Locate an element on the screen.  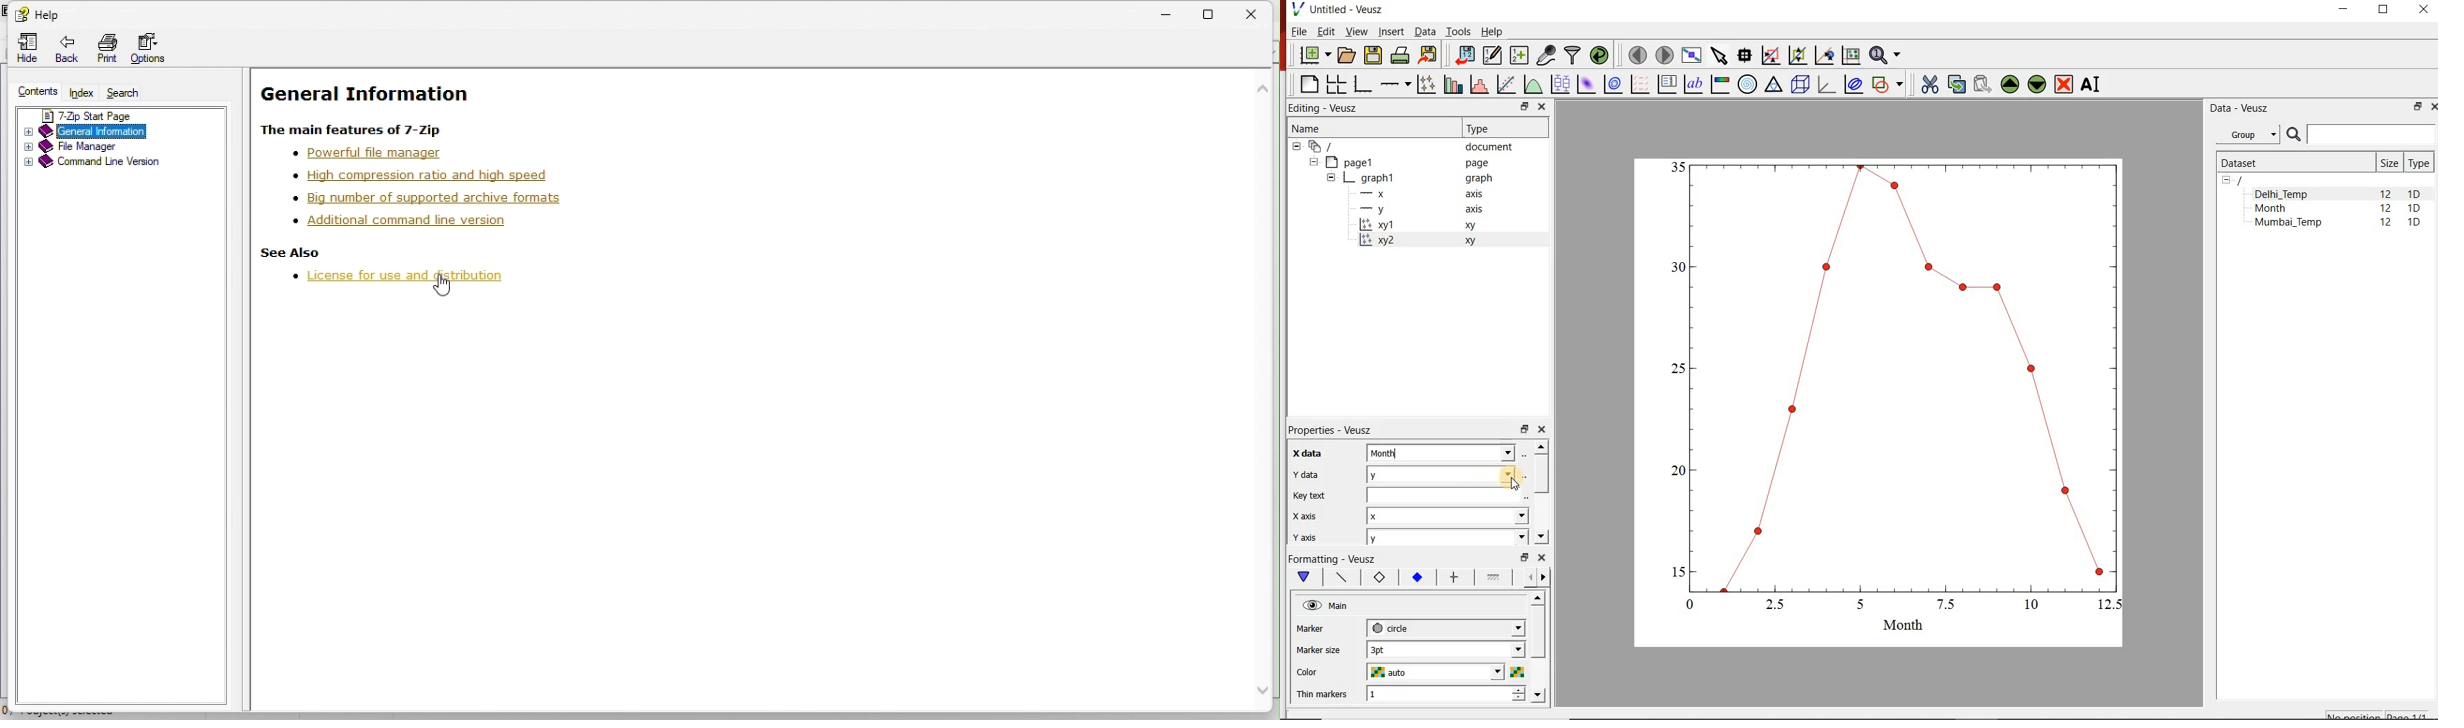
View is located at coordinates (1356, 31).